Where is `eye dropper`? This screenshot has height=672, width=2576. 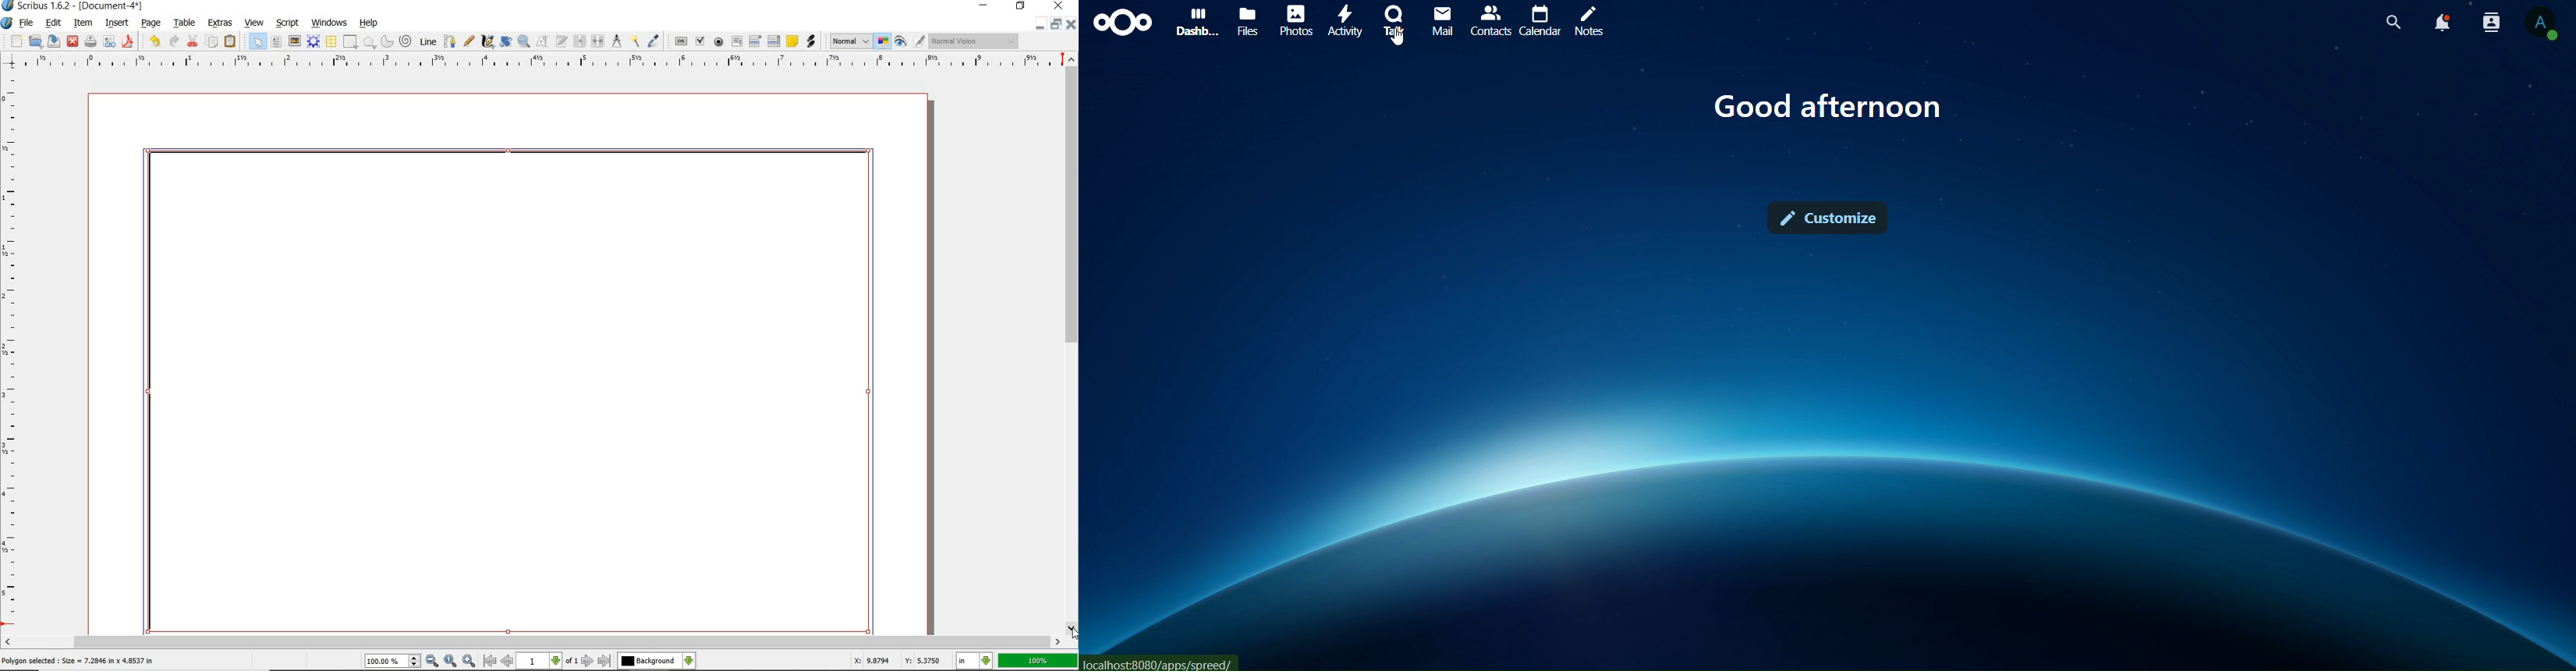 eye dropper is located at coordinates (654, 39).